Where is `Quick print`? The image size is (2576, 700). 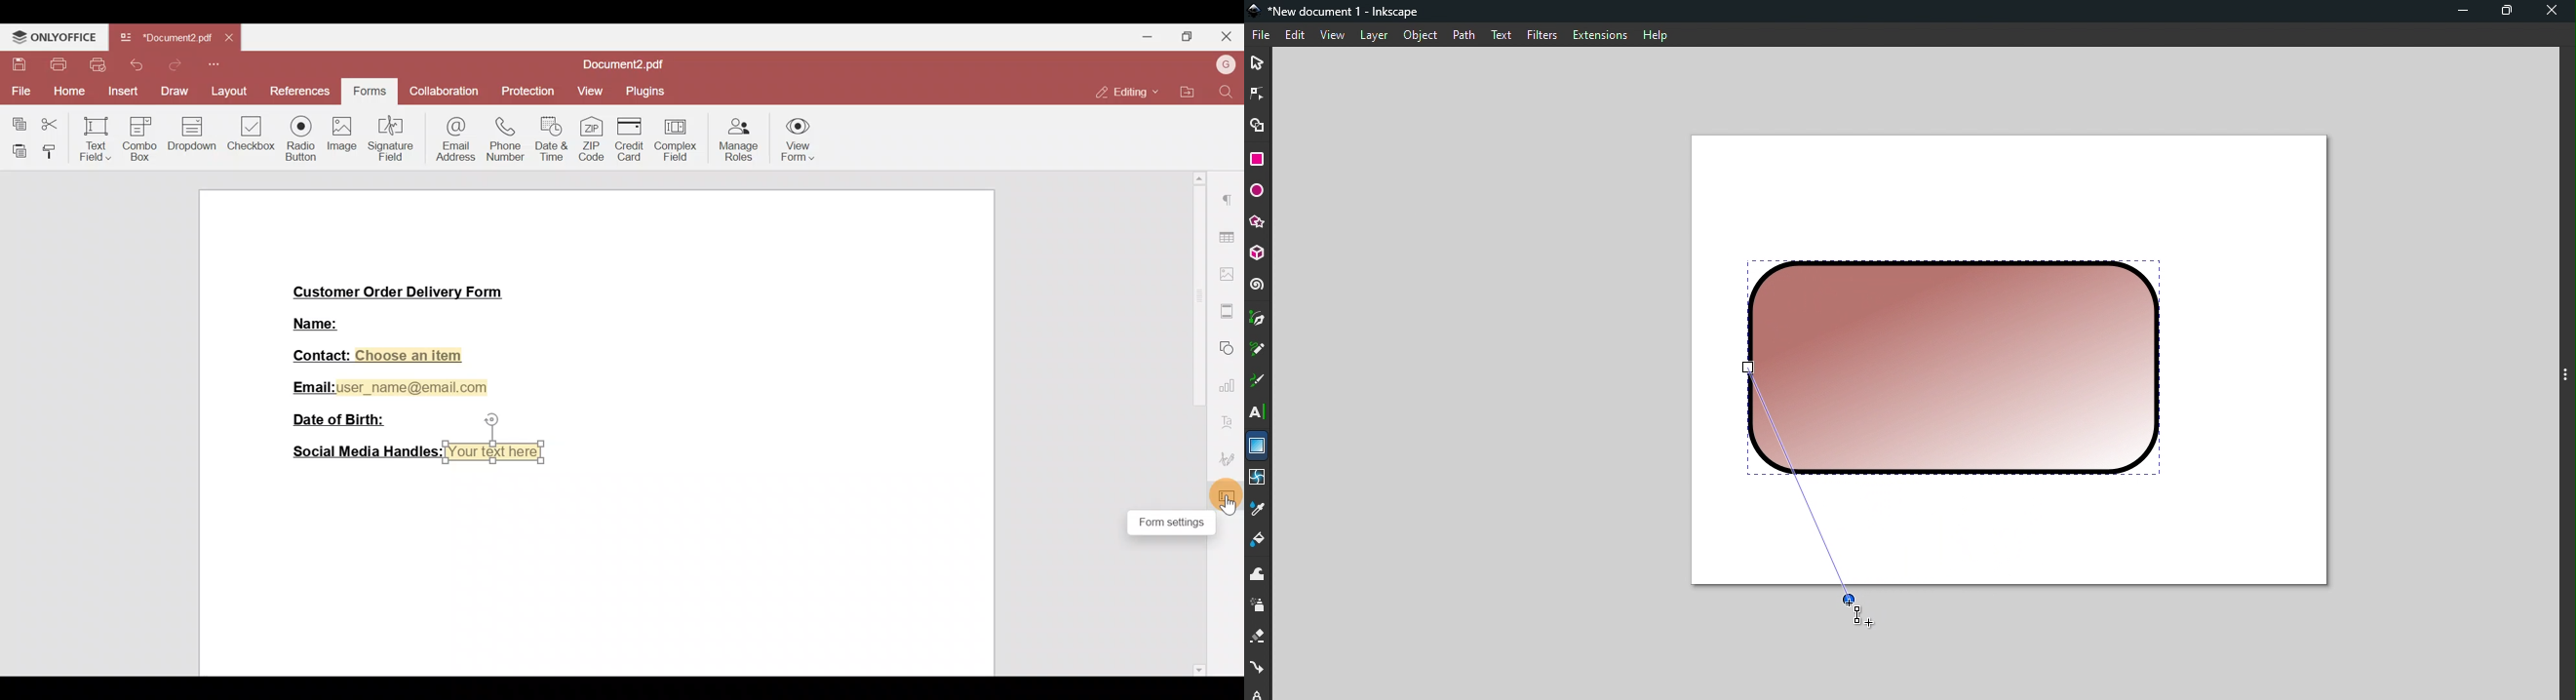 Quick print is located at coordinates (99, 65).